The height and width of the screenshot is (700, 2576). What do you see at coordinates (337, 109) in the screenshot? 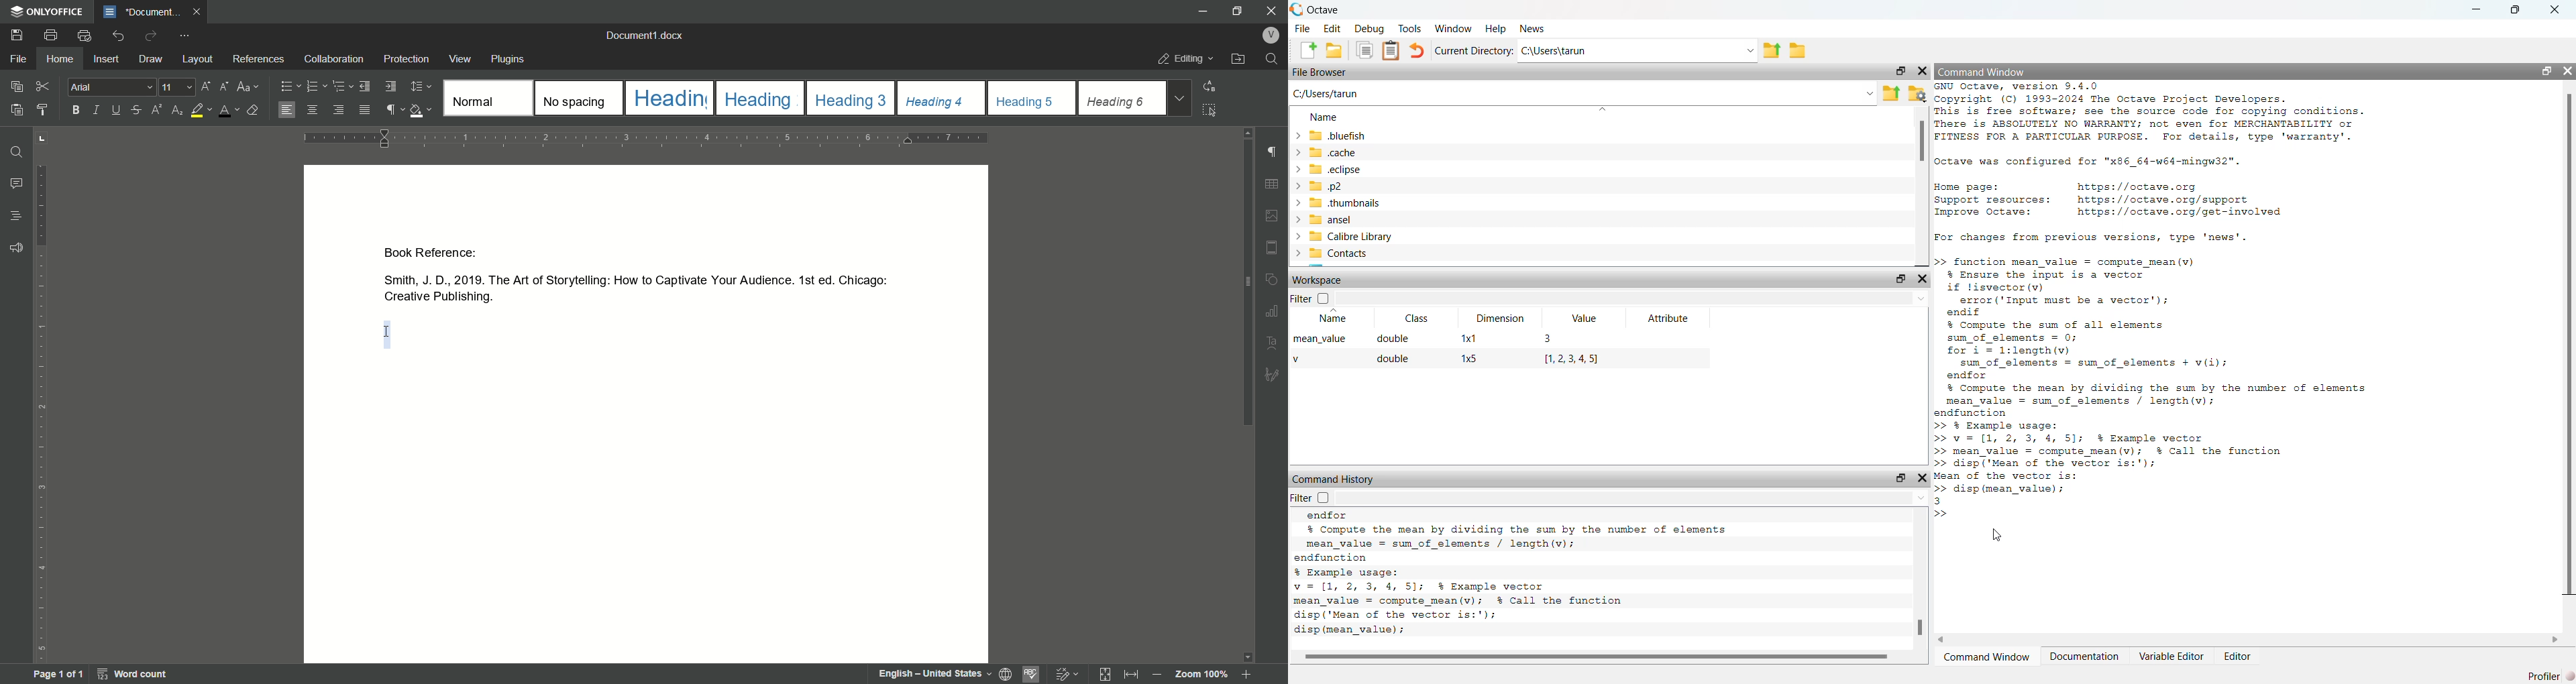
I see `align right` at bounding box center [337, 109].